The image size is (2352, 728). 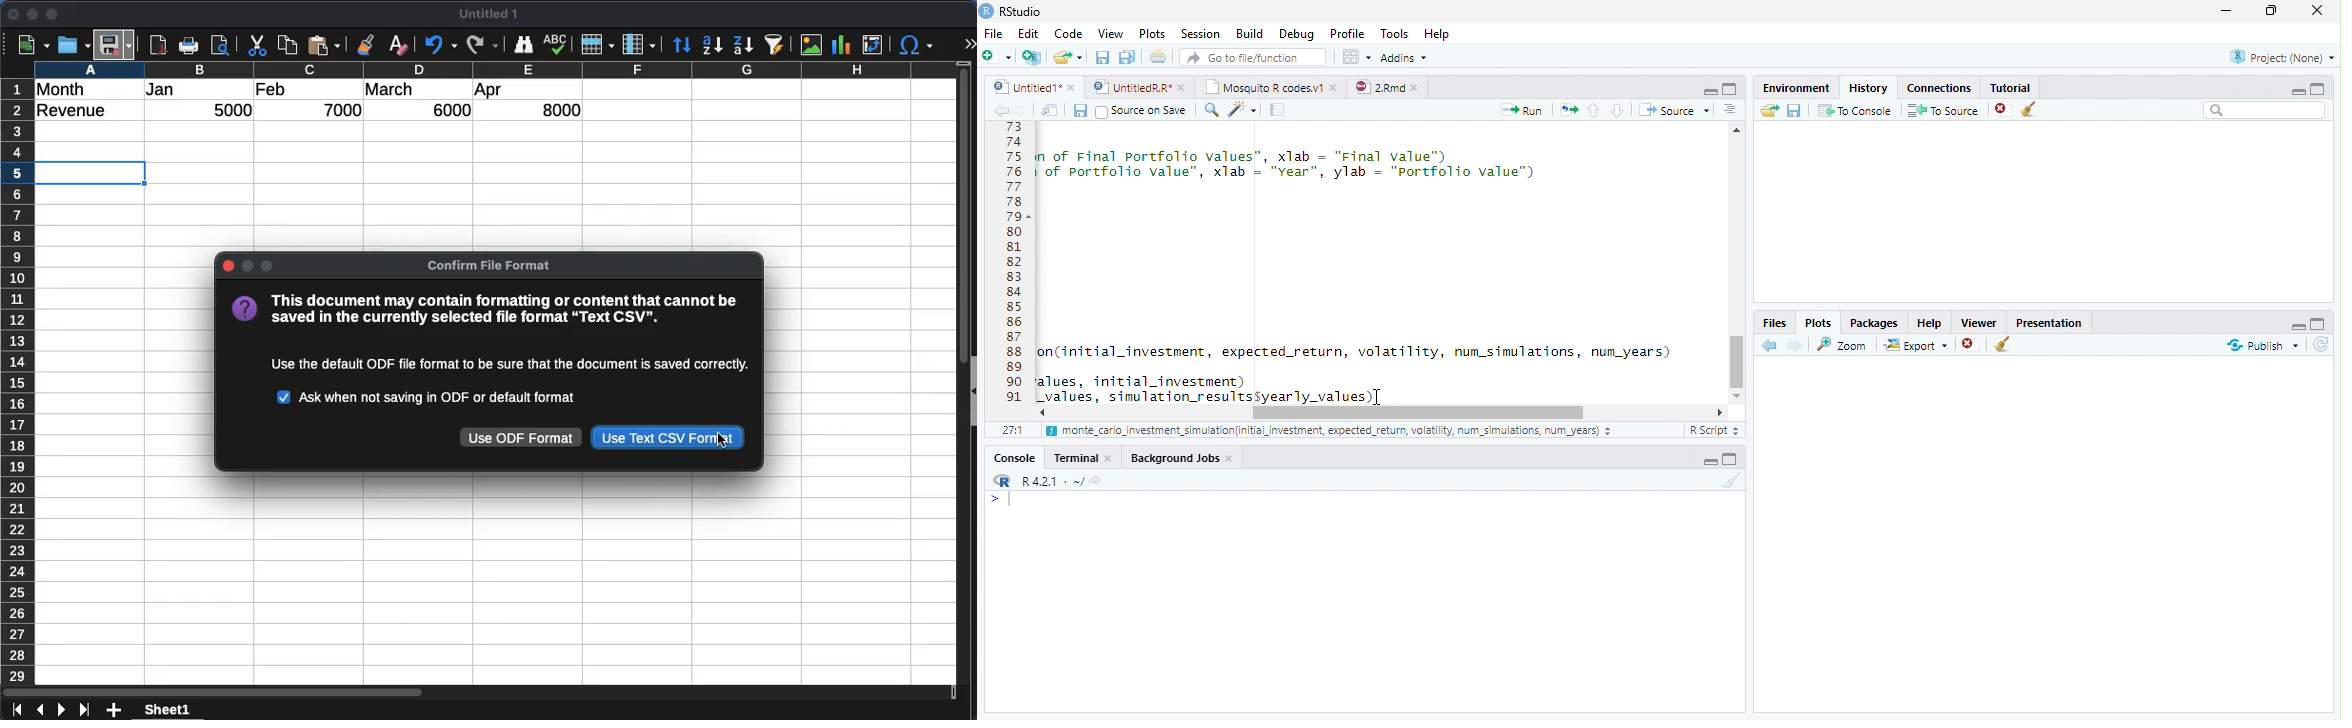 What do you see at coordinates (245, 310) in the screenshot?
I see `help` at bounding box center [245, 310].